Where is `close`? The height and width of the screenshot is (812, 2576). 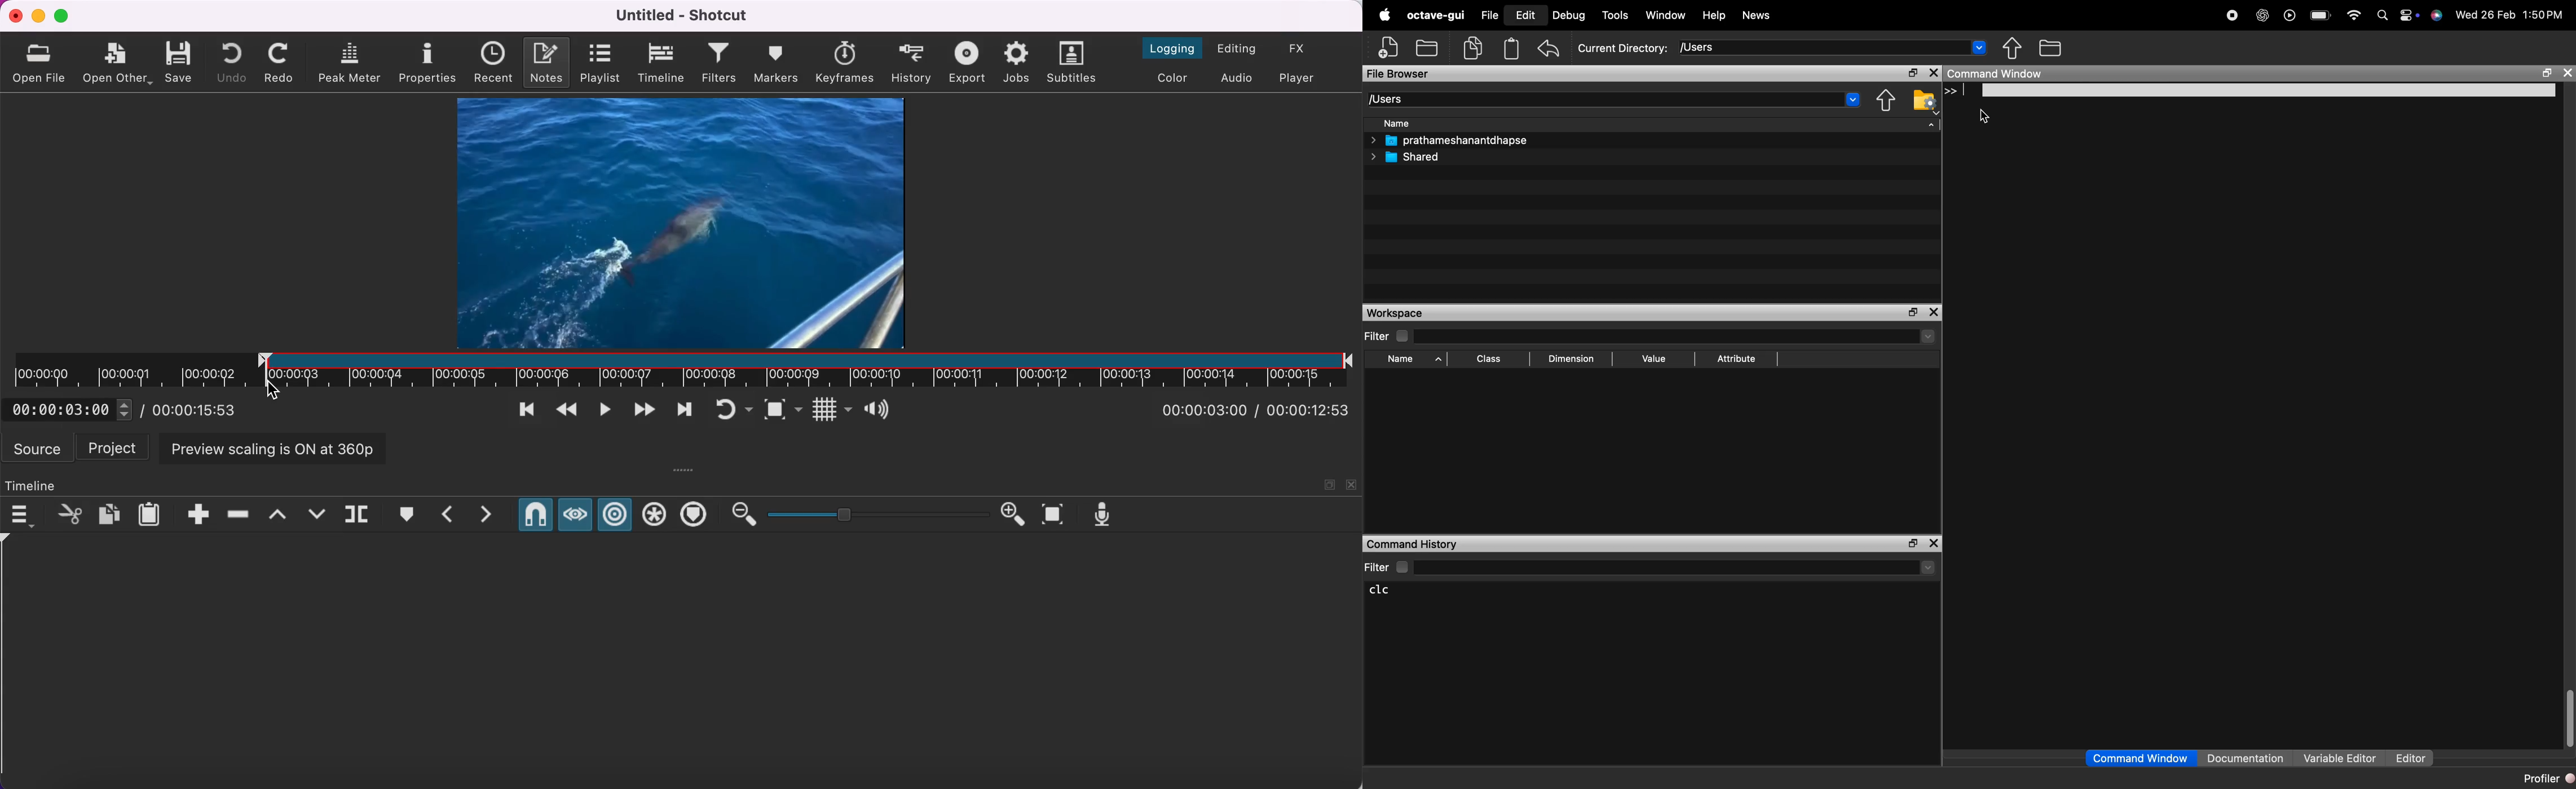
close is located at coordinates (1934, 73).